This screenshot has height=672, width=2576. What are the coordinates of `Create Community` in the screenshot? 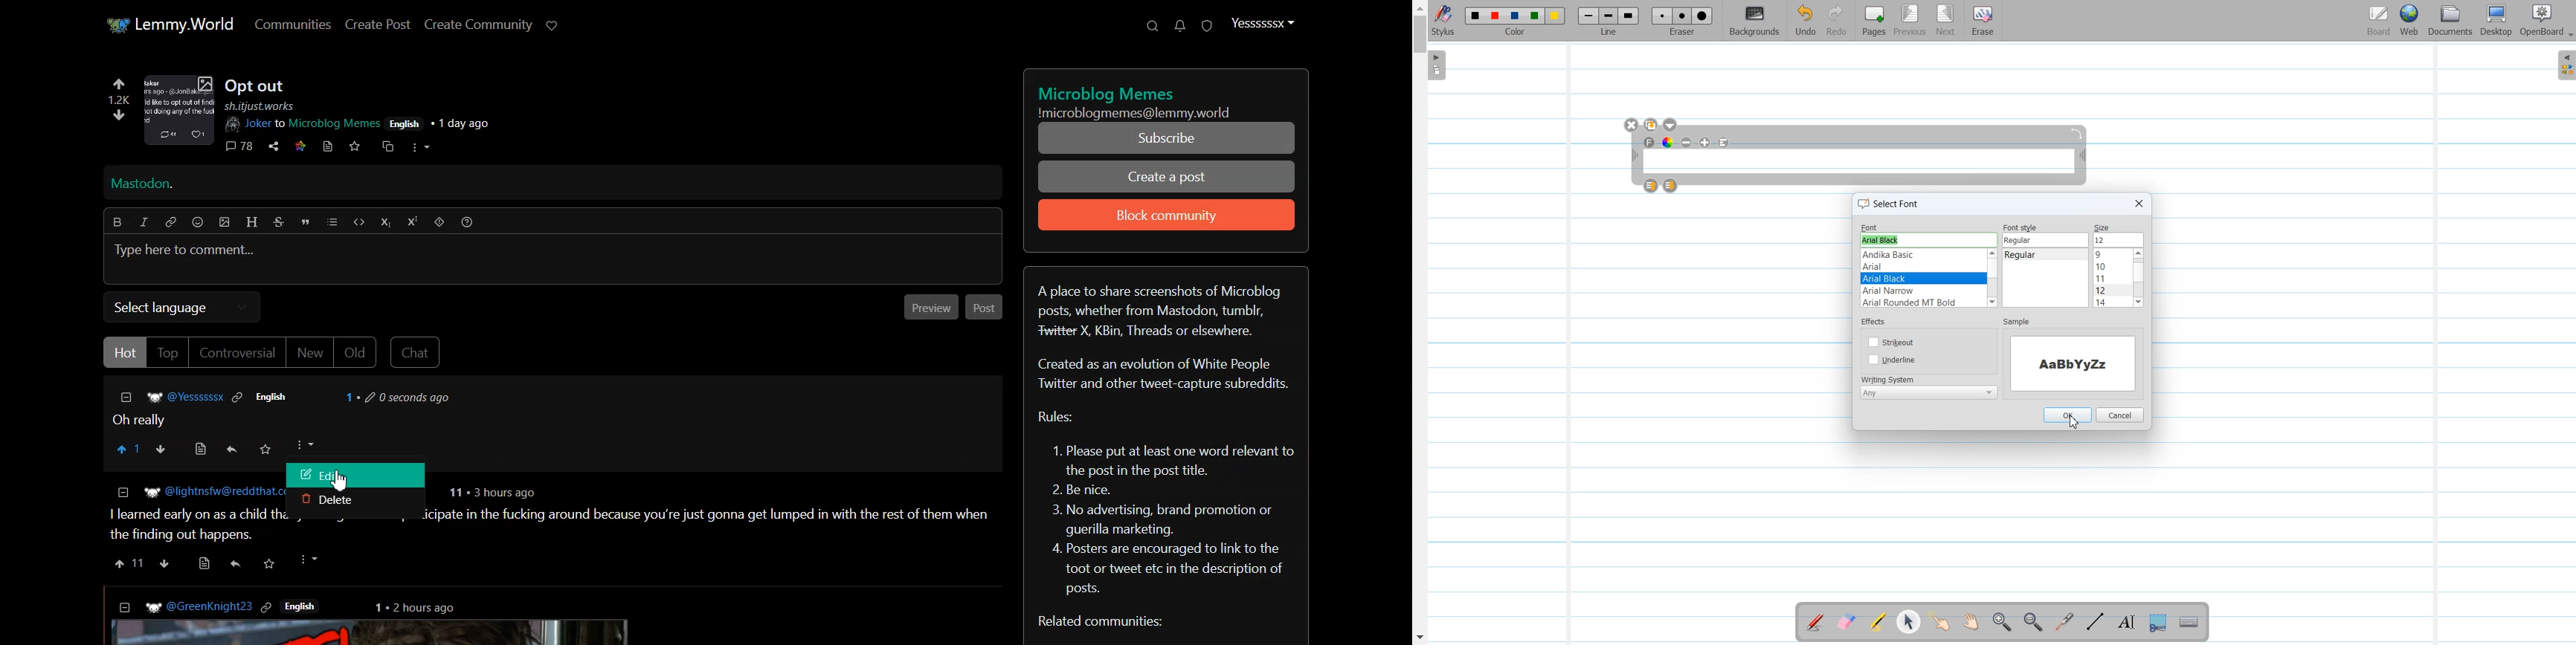 It's located at (479, 25).